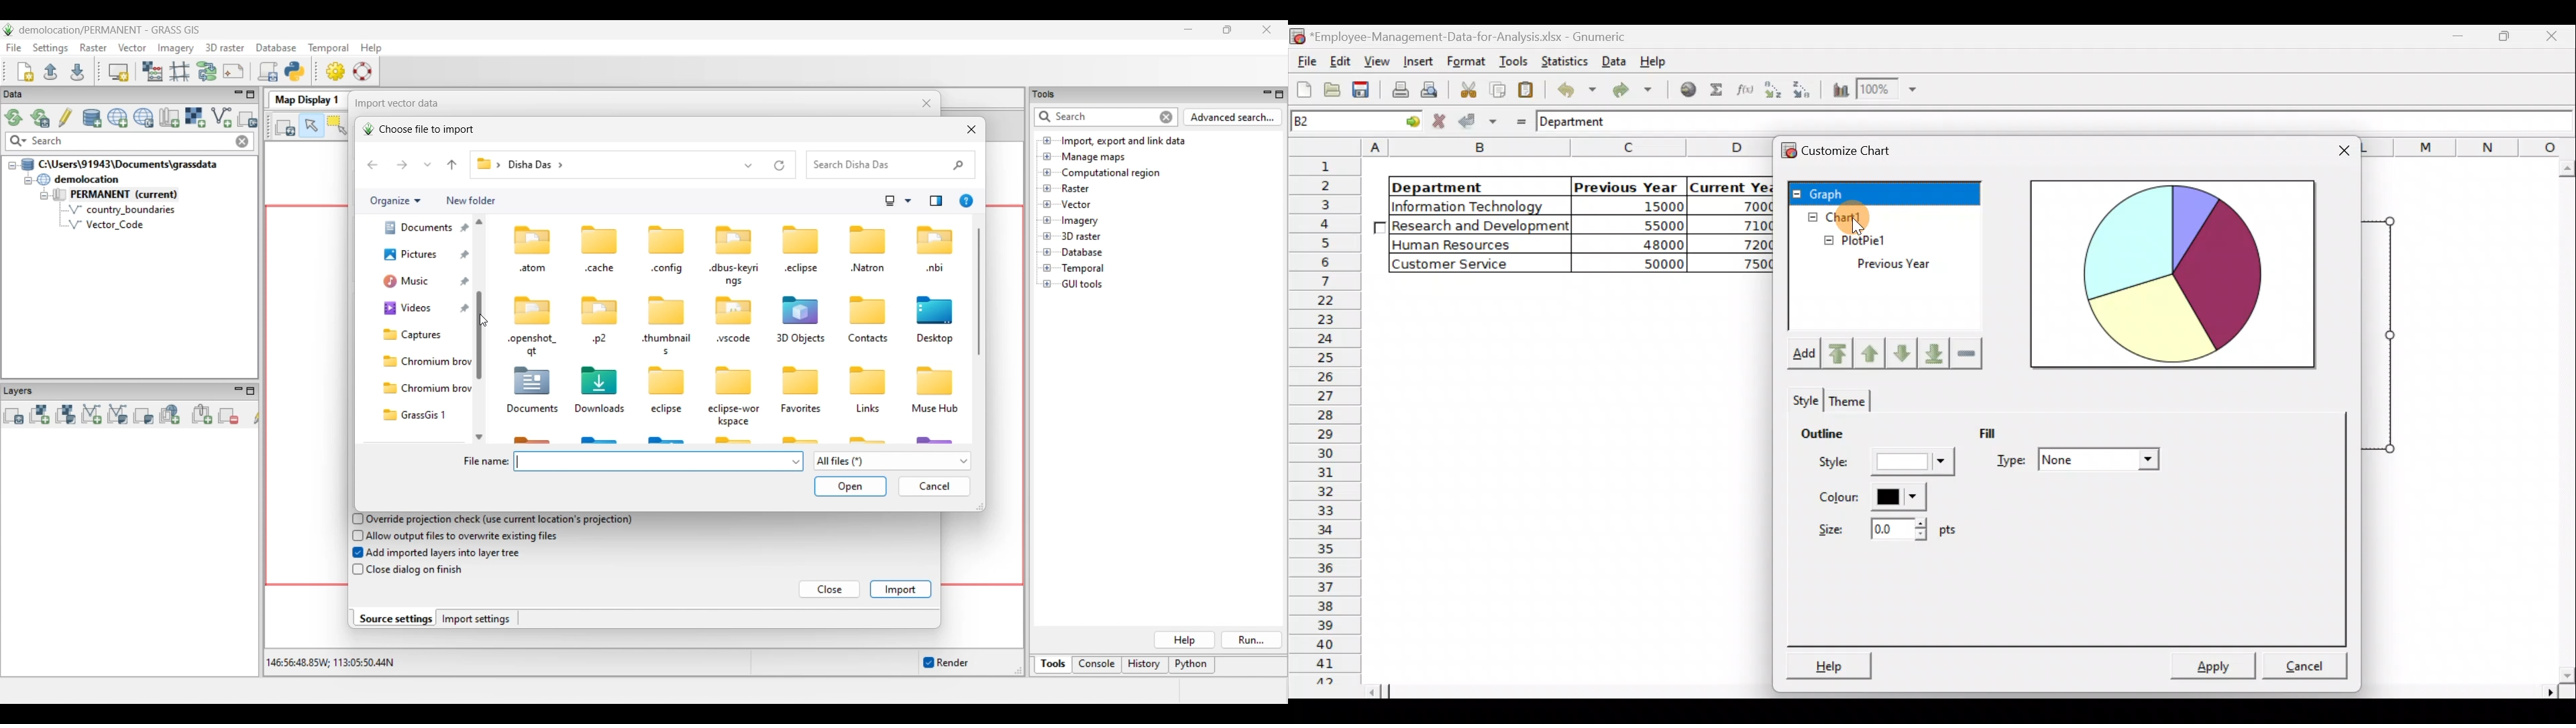  Describe the element at coordinates (1772, 89) in the screenshot. I see `Sort in Ascending order` at that location.